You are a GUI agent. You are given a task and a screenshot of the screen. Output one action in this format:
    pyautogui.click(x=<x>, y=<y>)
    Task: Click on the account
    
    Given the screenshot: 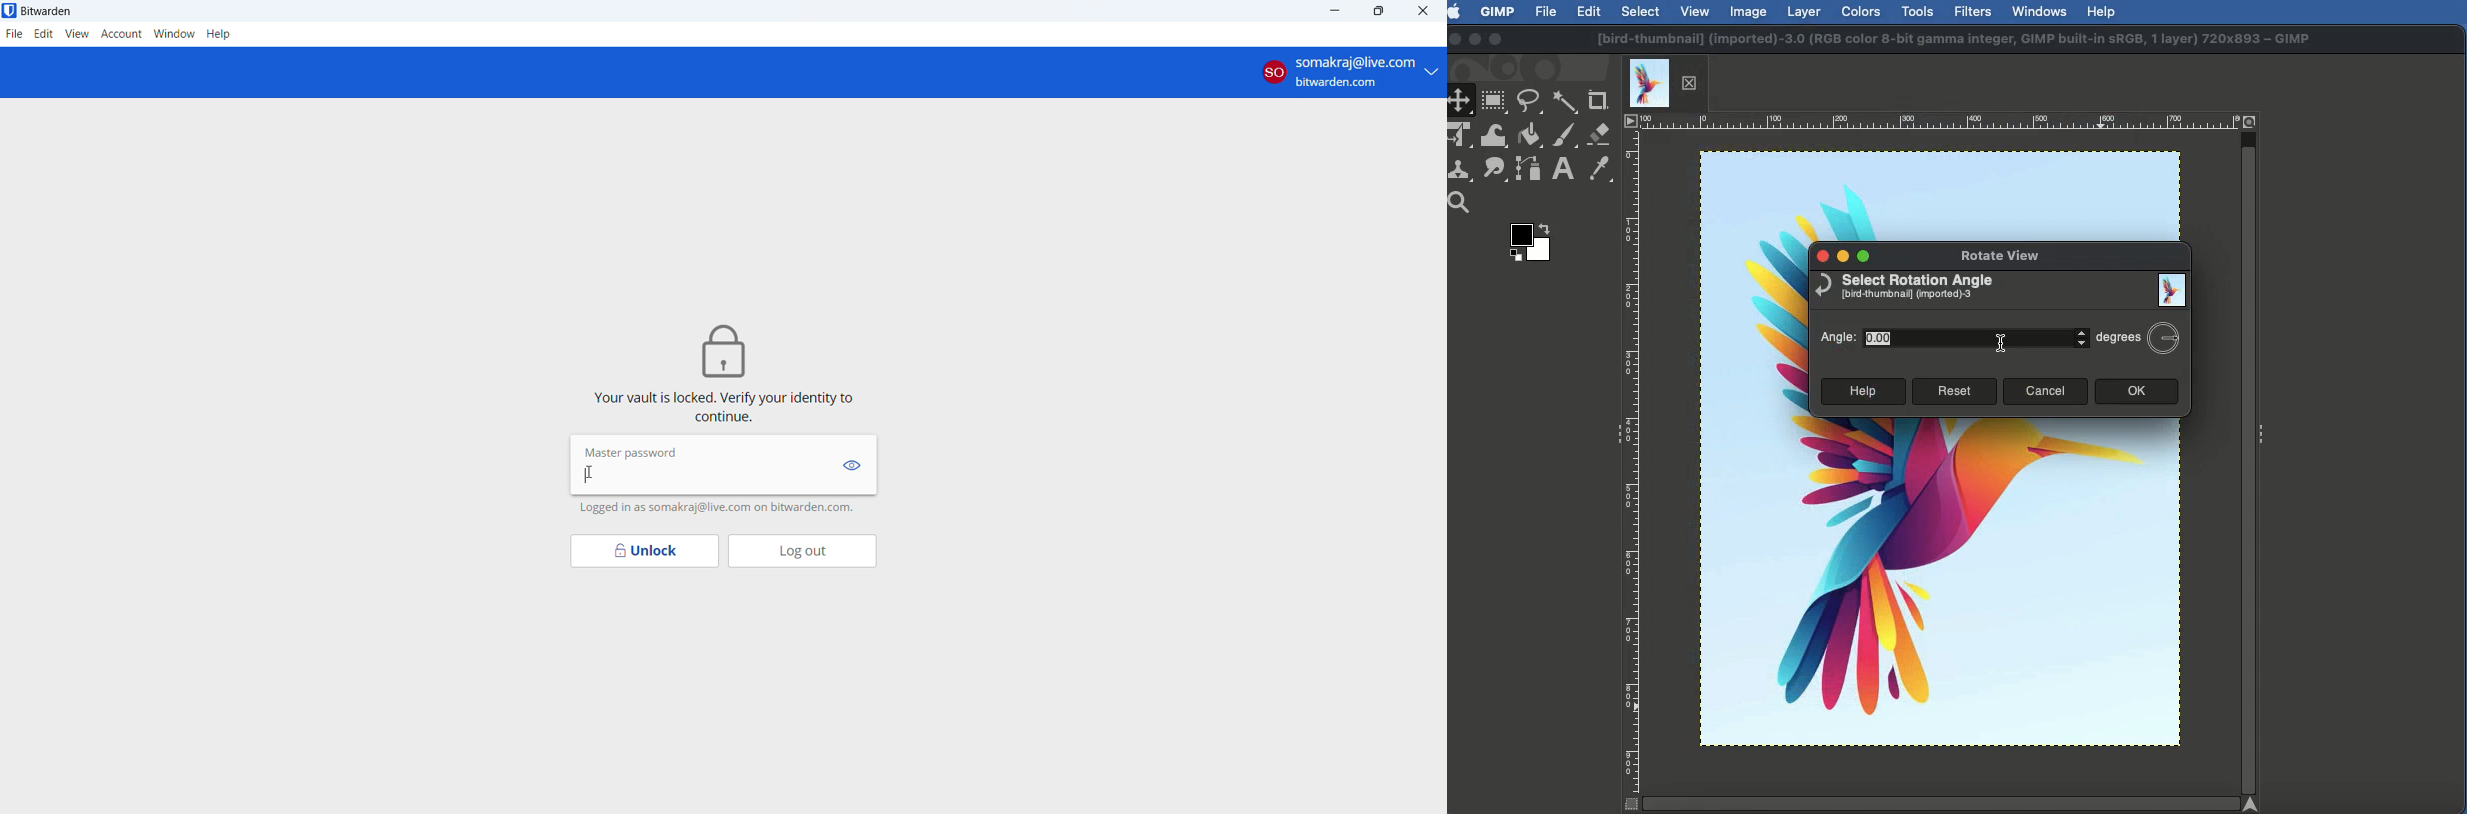 What is the action you would take?
    pyautogui.click(x=121, y=34)
    